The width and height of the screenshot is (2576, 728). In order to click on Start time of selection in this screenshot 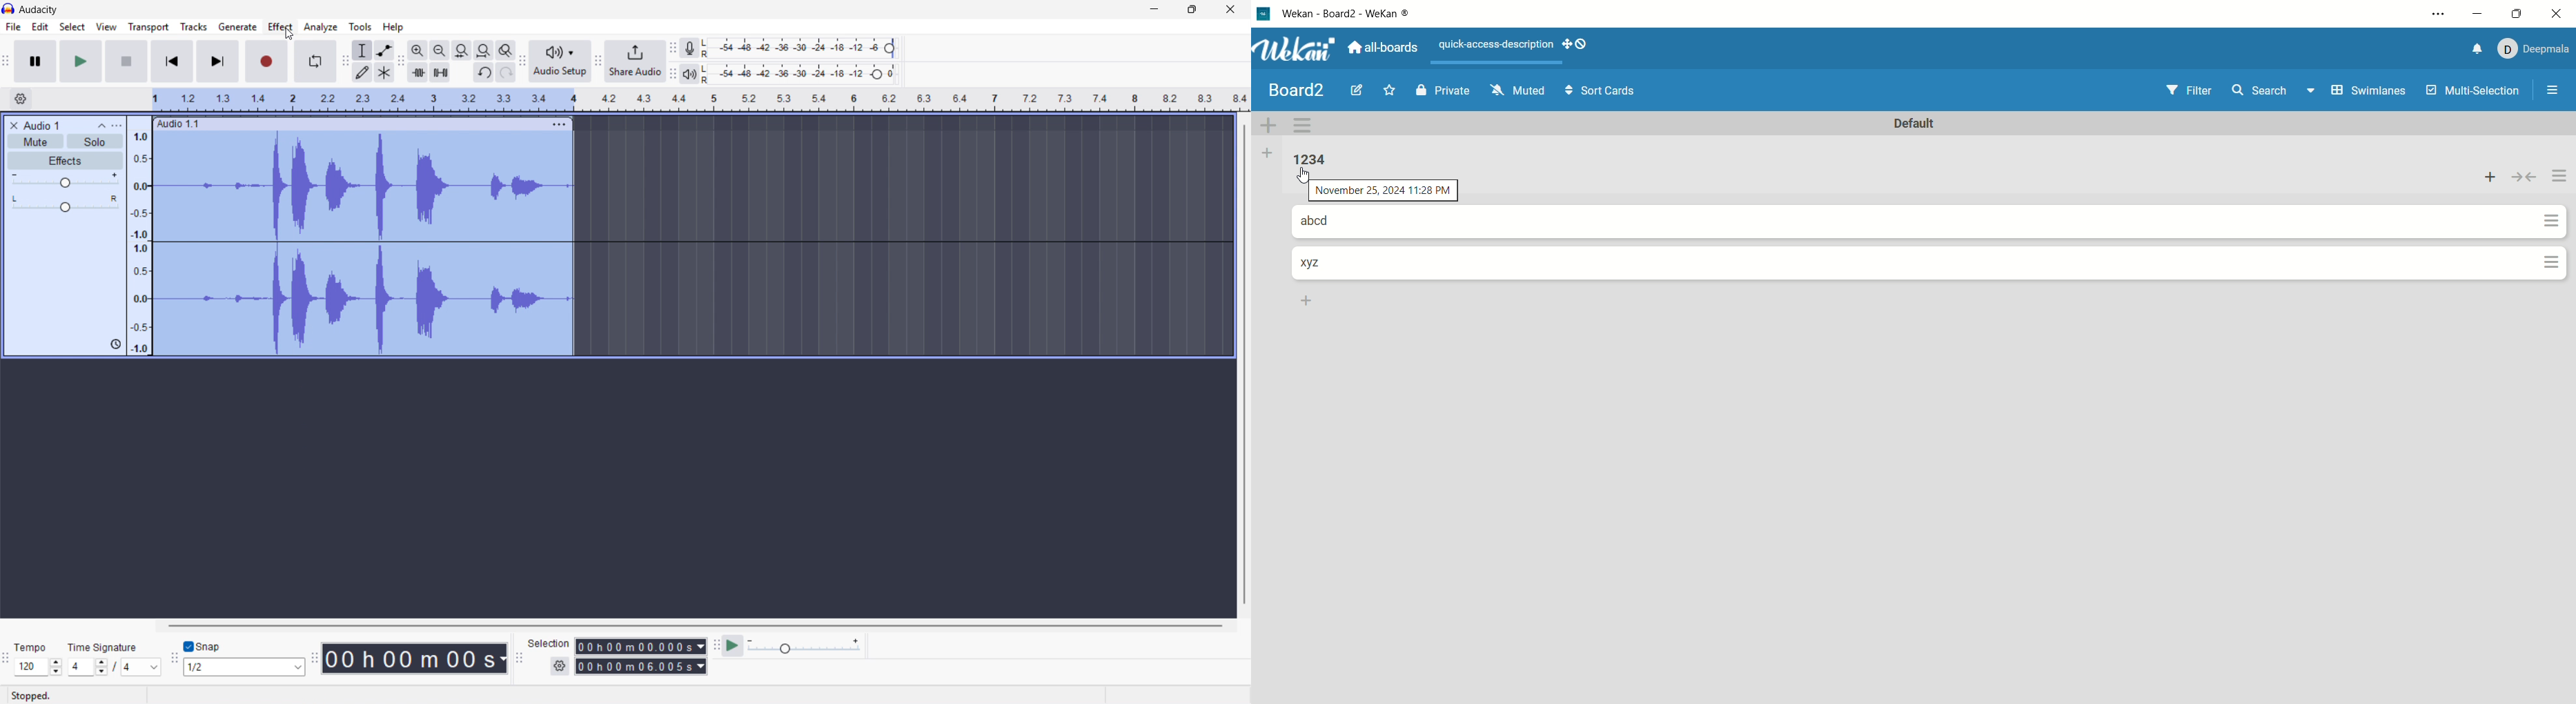, I will do `click(641, 647)`.